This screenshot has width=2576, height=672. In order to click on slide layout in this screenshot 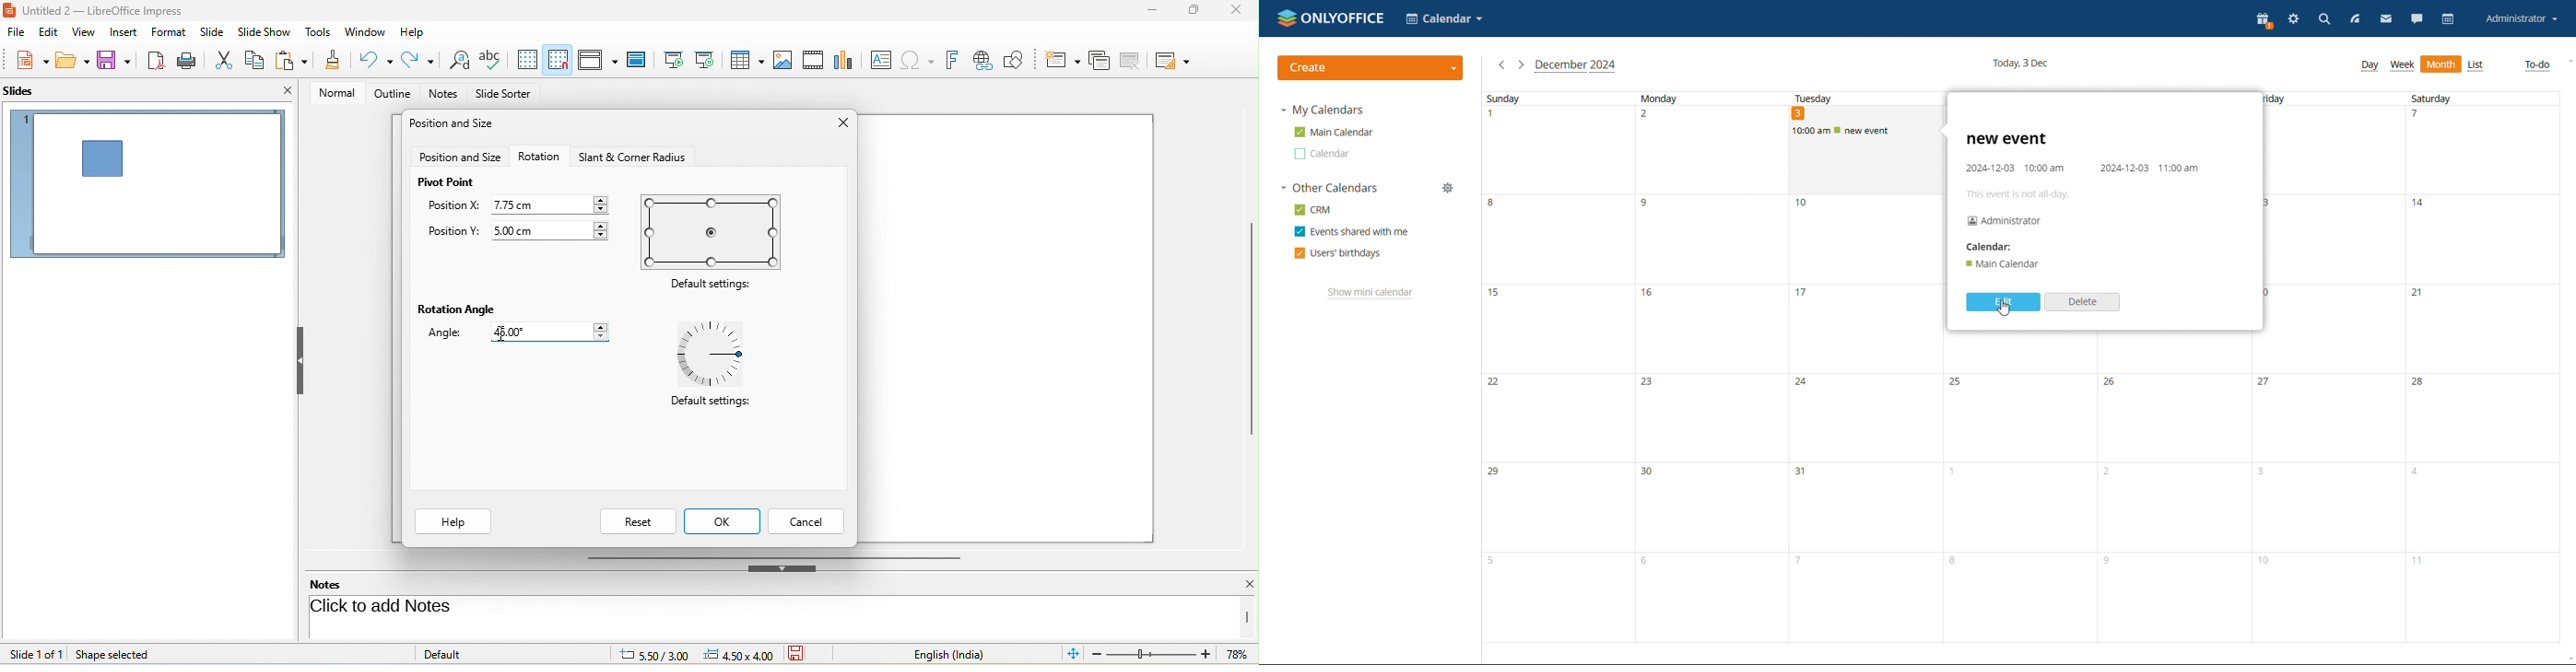, I will do `click(1177, 59)`.